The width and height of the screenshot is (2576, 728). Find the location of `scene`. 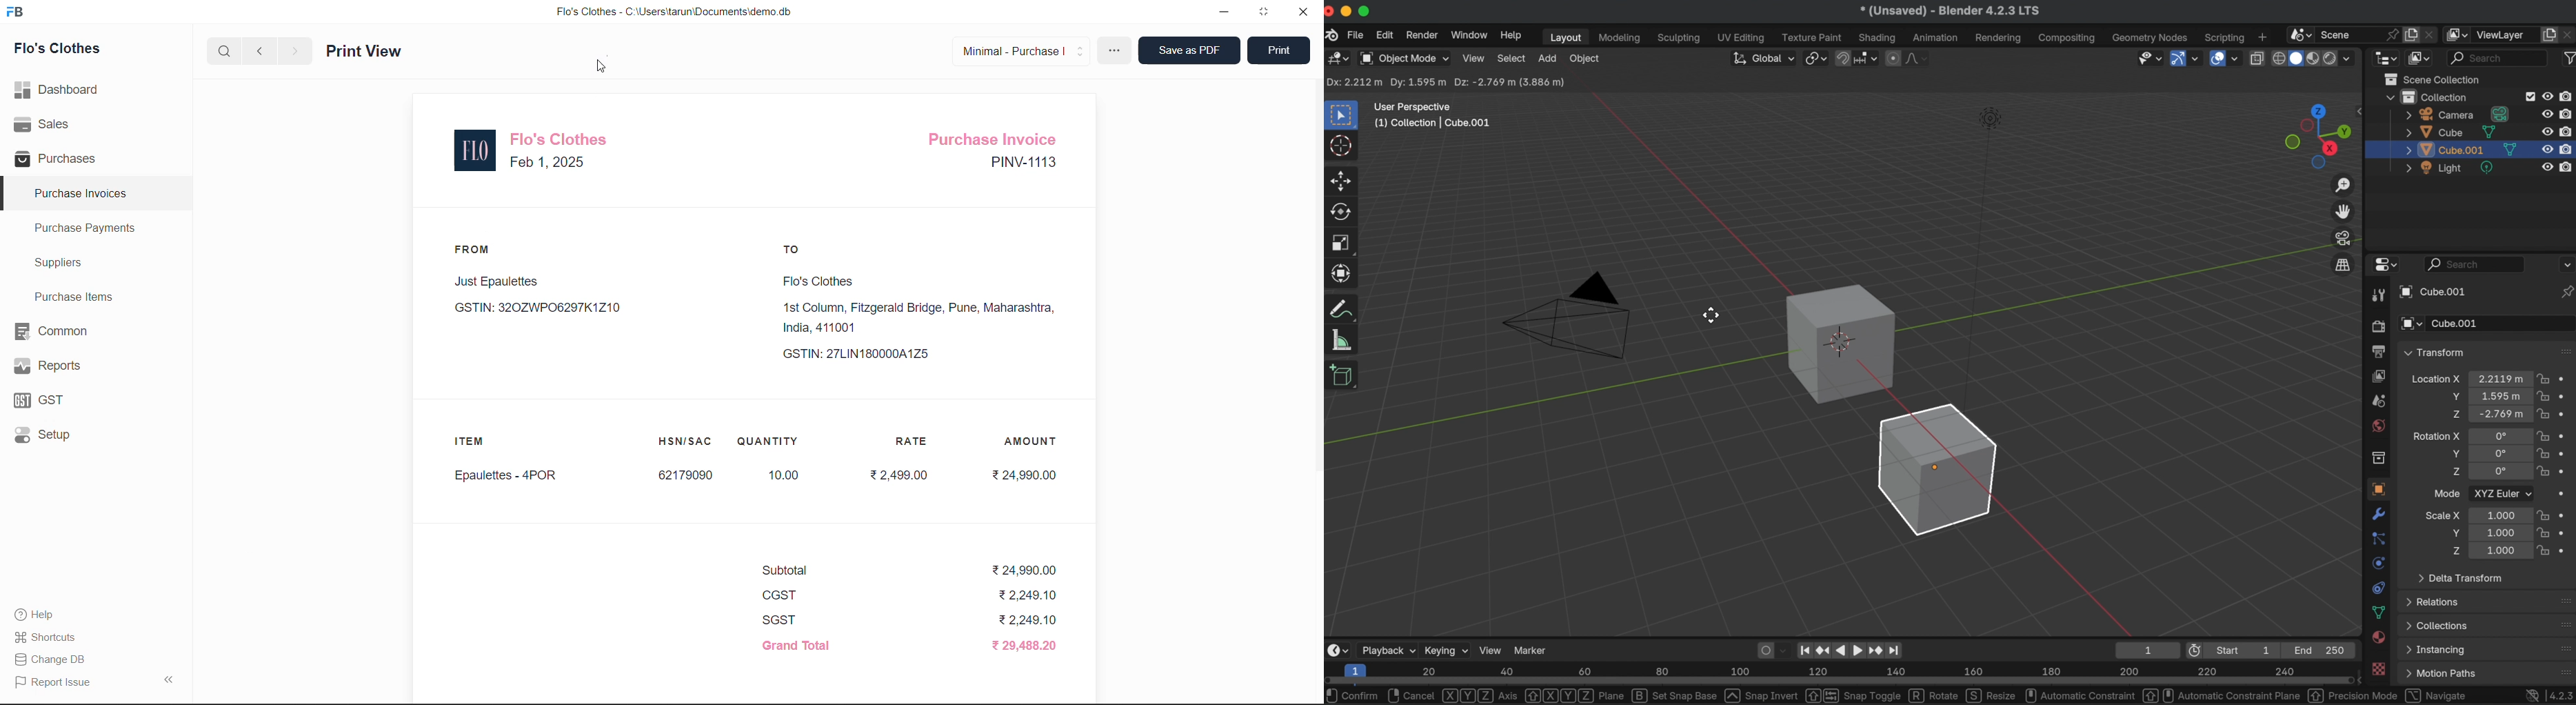

scene is located at coordinates (2342, 33).